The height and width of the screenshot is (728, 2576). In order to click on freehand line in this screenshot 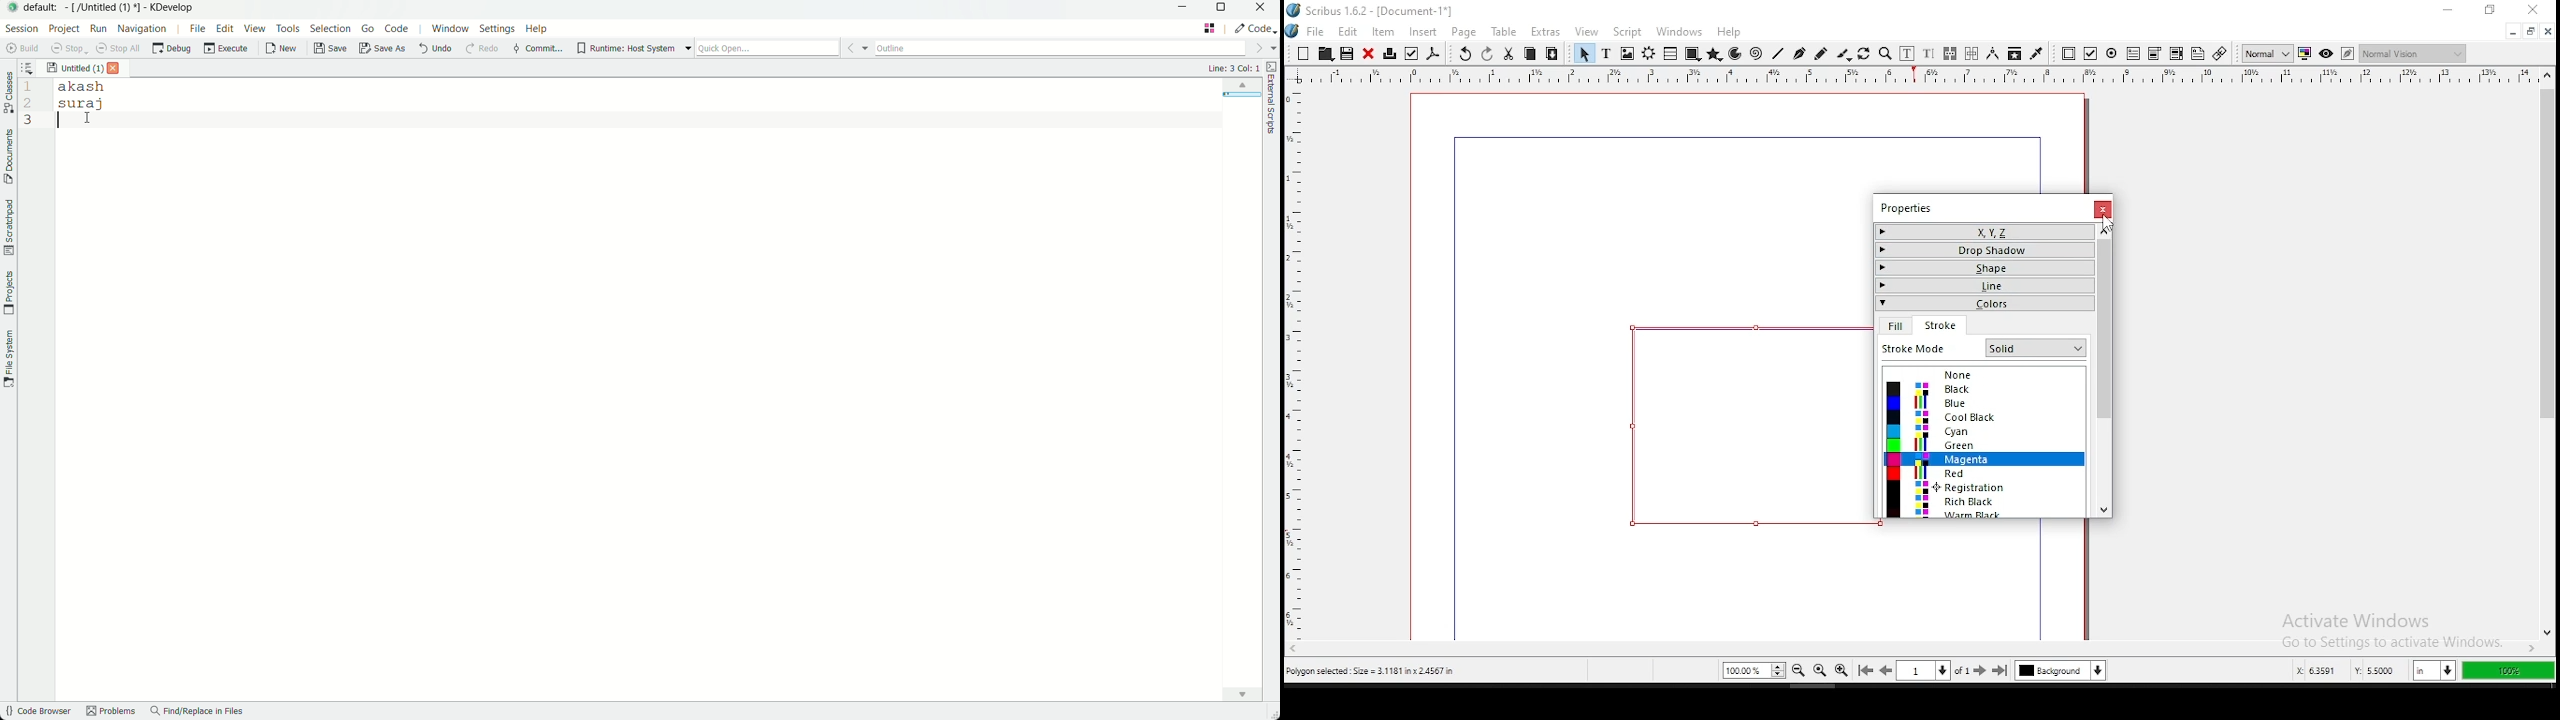, I will do `click(1821, 53)`.